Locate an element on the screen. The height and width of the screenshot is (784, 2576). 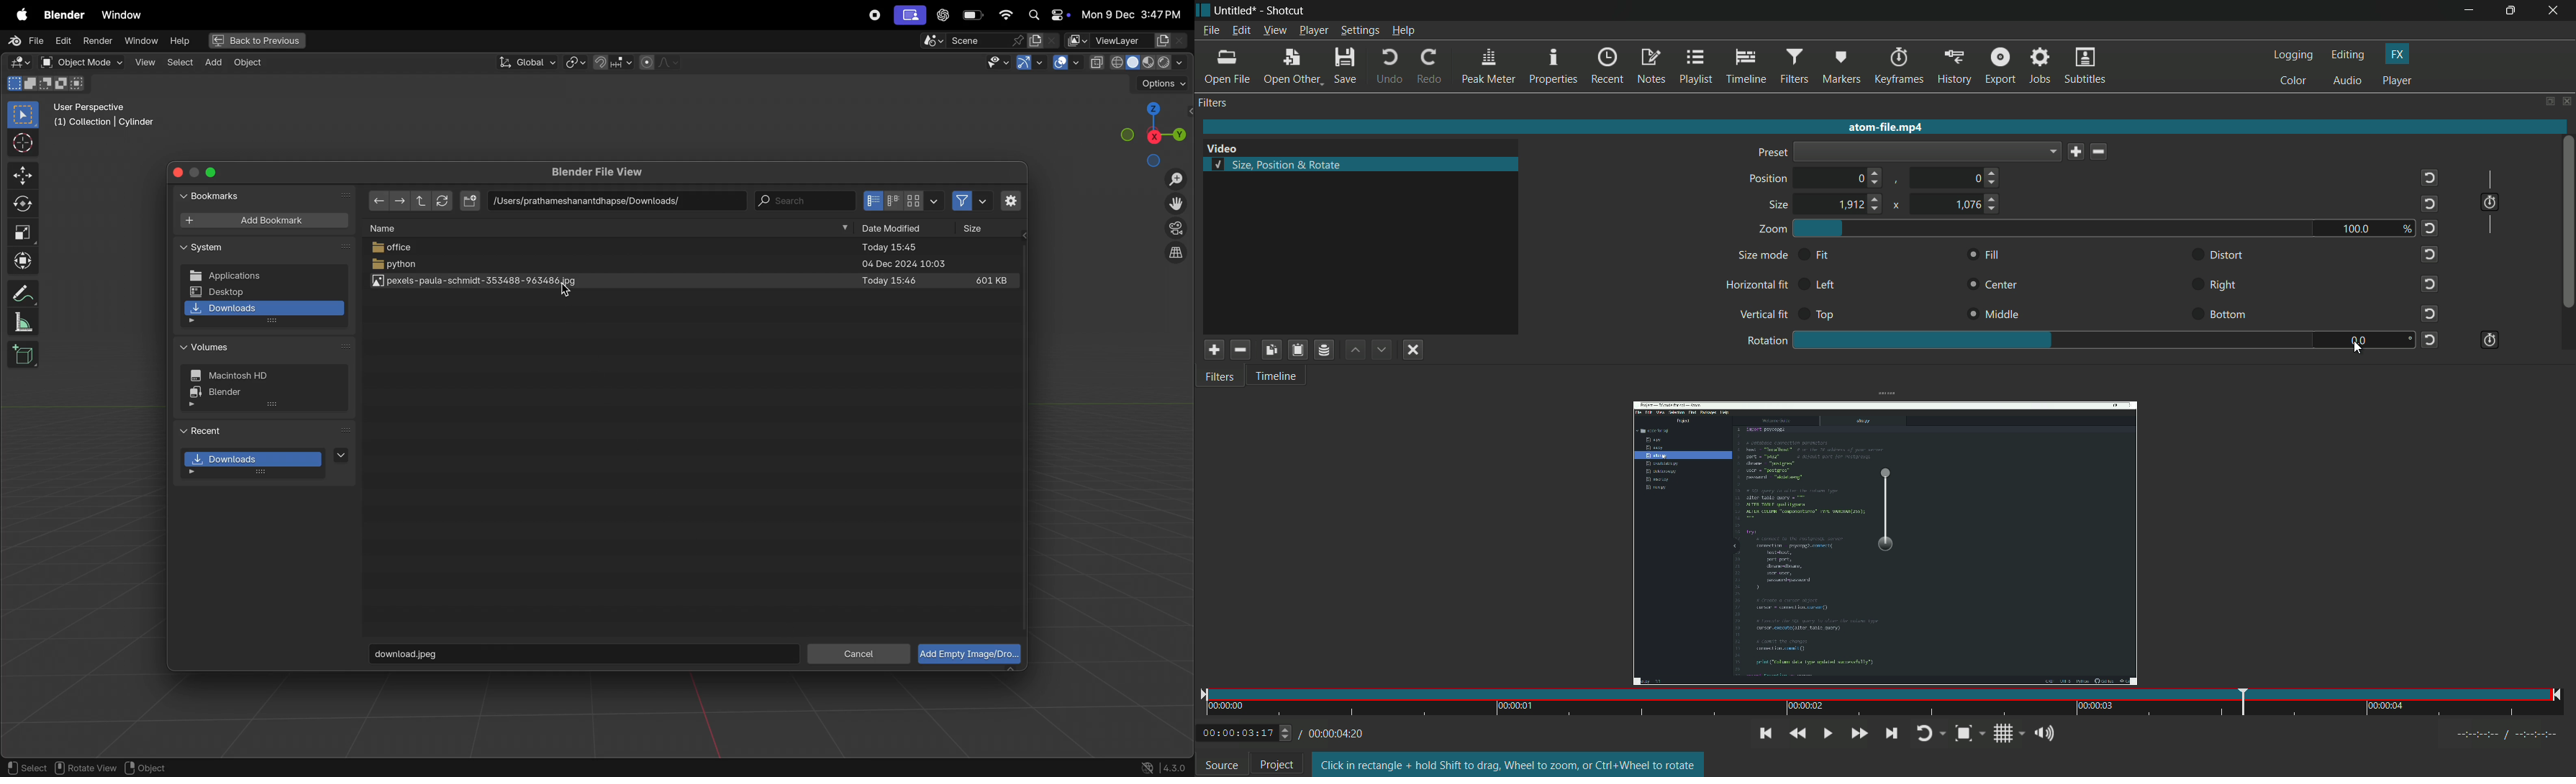
0 (choose position) is located at coordinates (1867, 178).